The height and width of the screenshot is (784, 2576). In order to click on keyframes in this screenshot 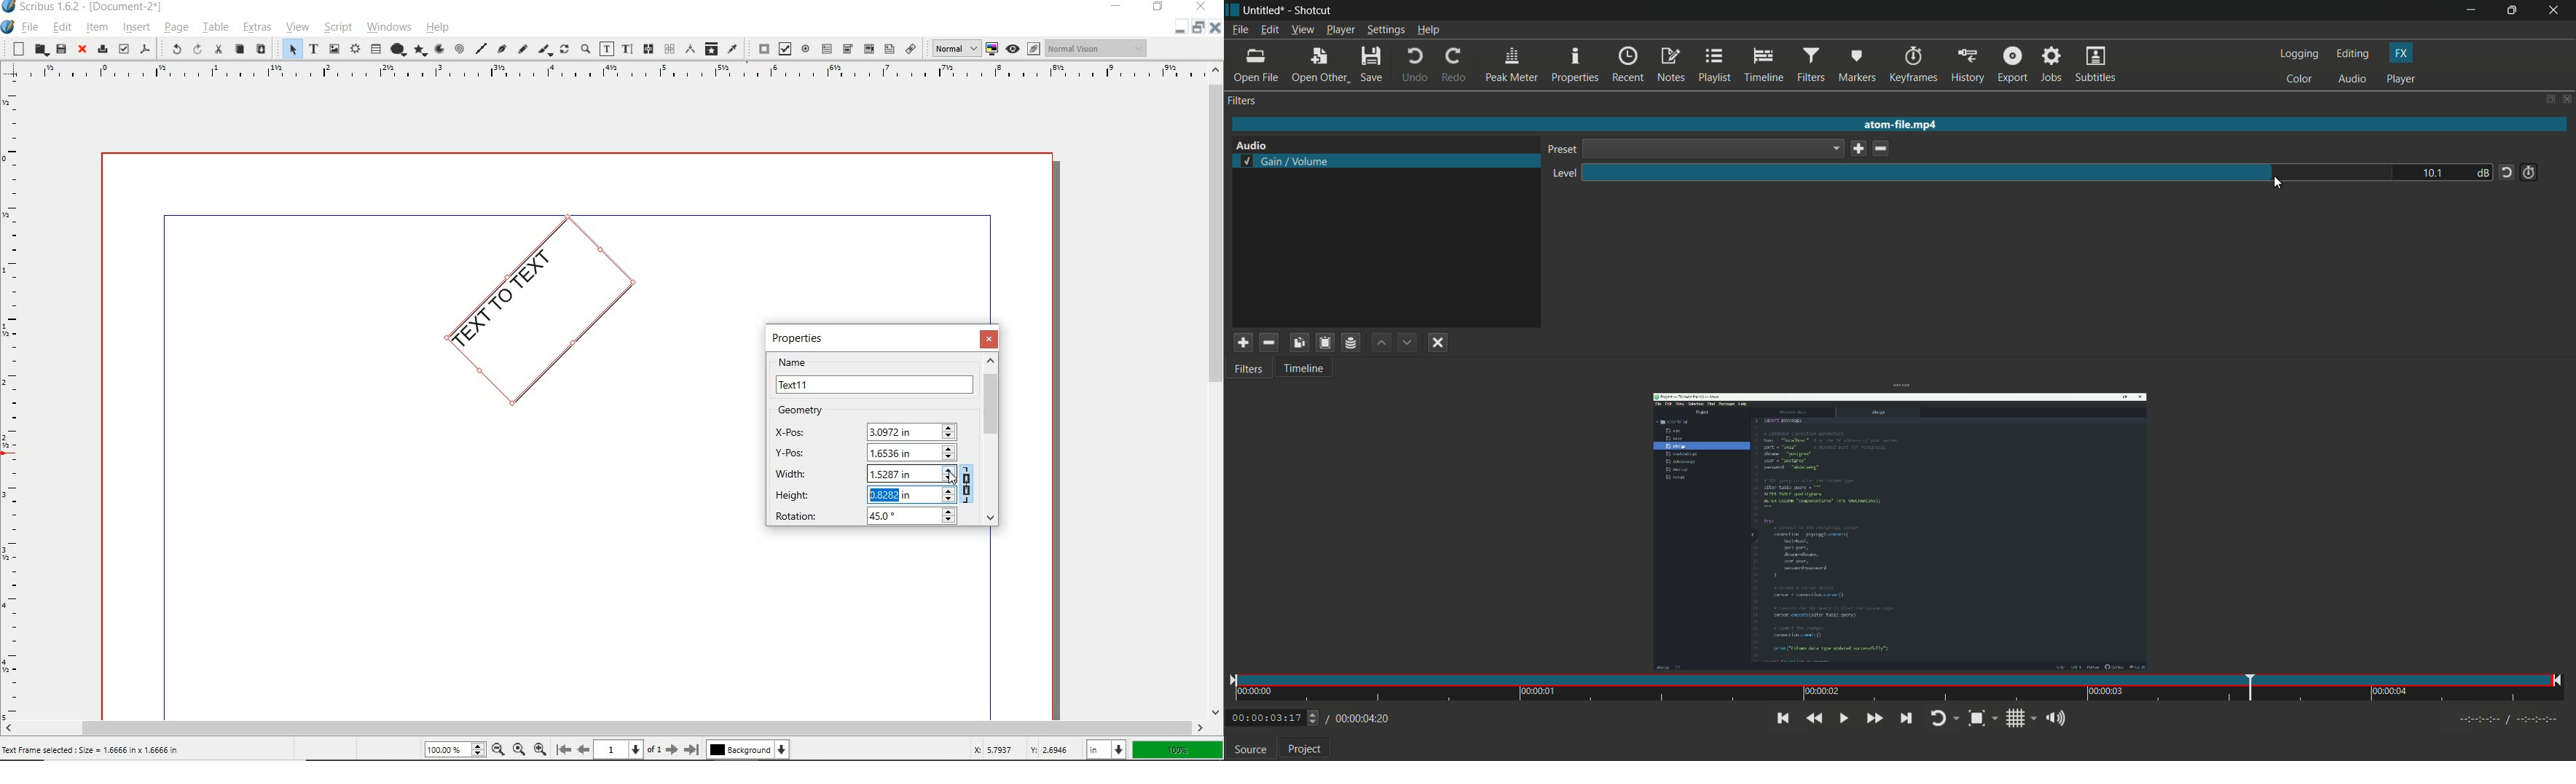, I will do `click(1912, 65)`.